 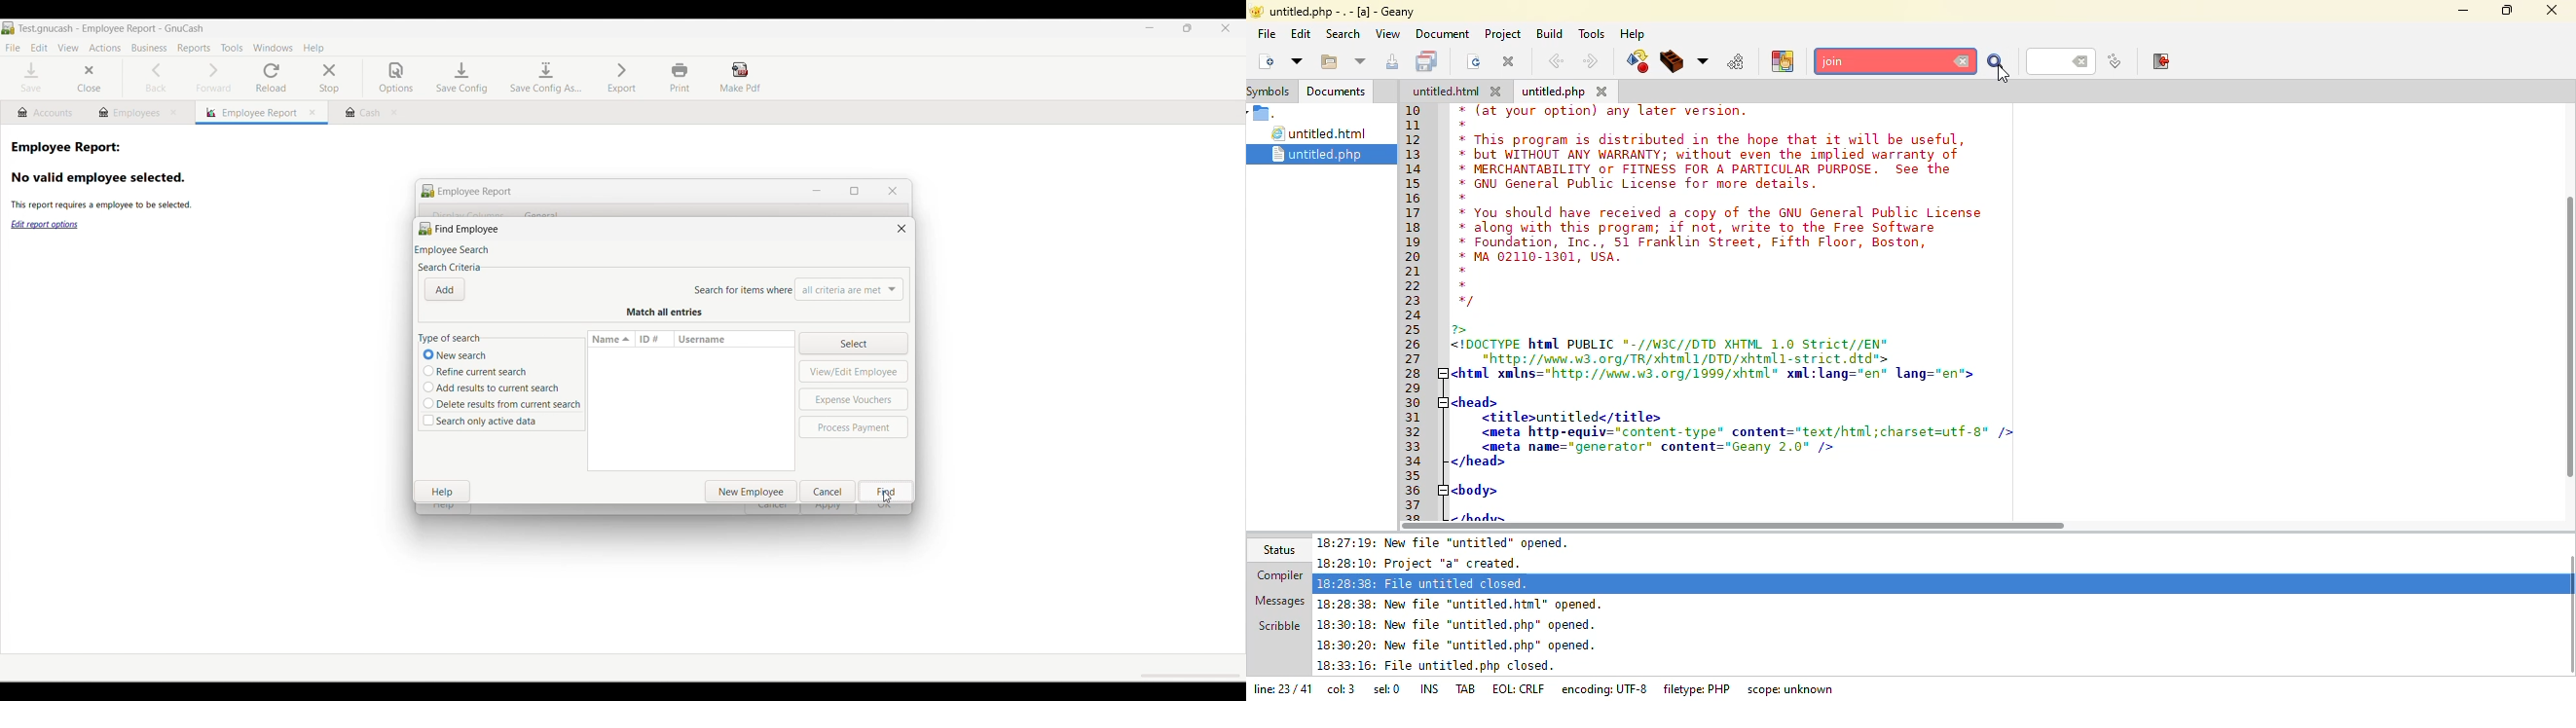 What do you see at coordinates (855, 371) in the screenshot?
I see `View/Edit employee` at bounding box center [855, 371].